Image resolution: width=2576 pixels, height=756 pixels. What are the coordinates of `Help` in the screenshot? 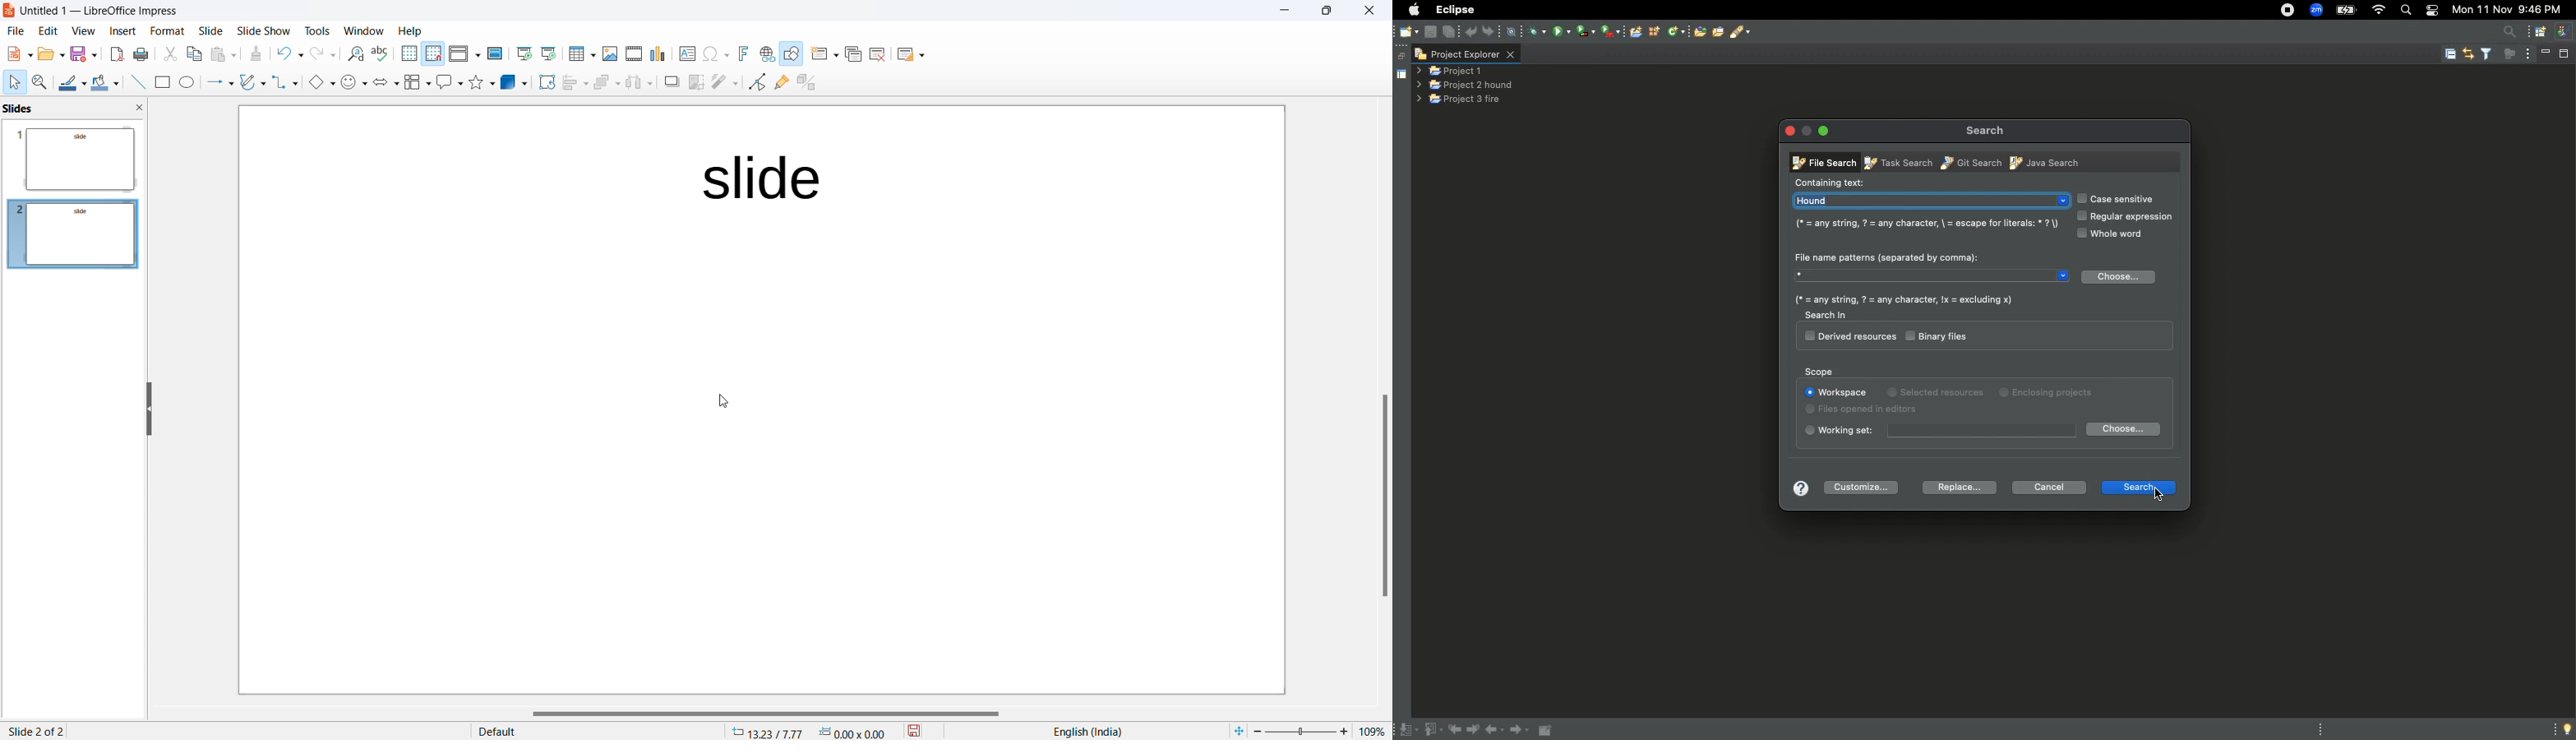 It's located at (419, 30).